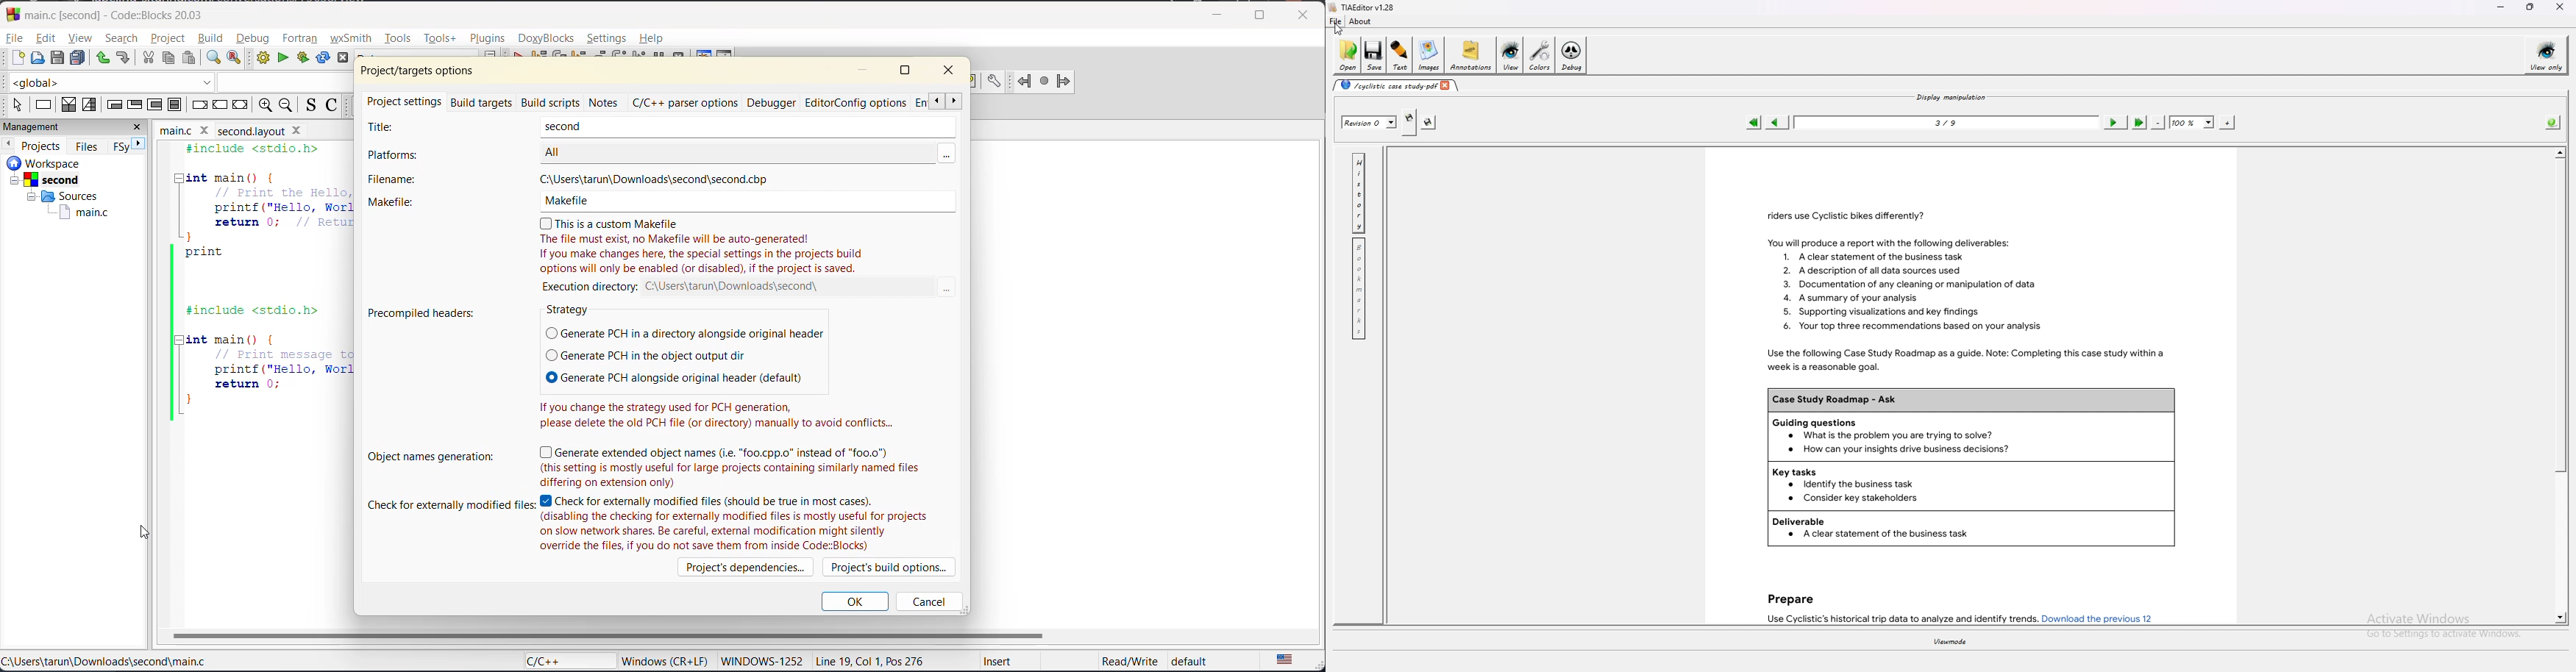 The image size is (2576, 672). What do you see at coordinates (1224, 12) in the screenshot?
I see `minimize` at bounding box center [1224, 12].